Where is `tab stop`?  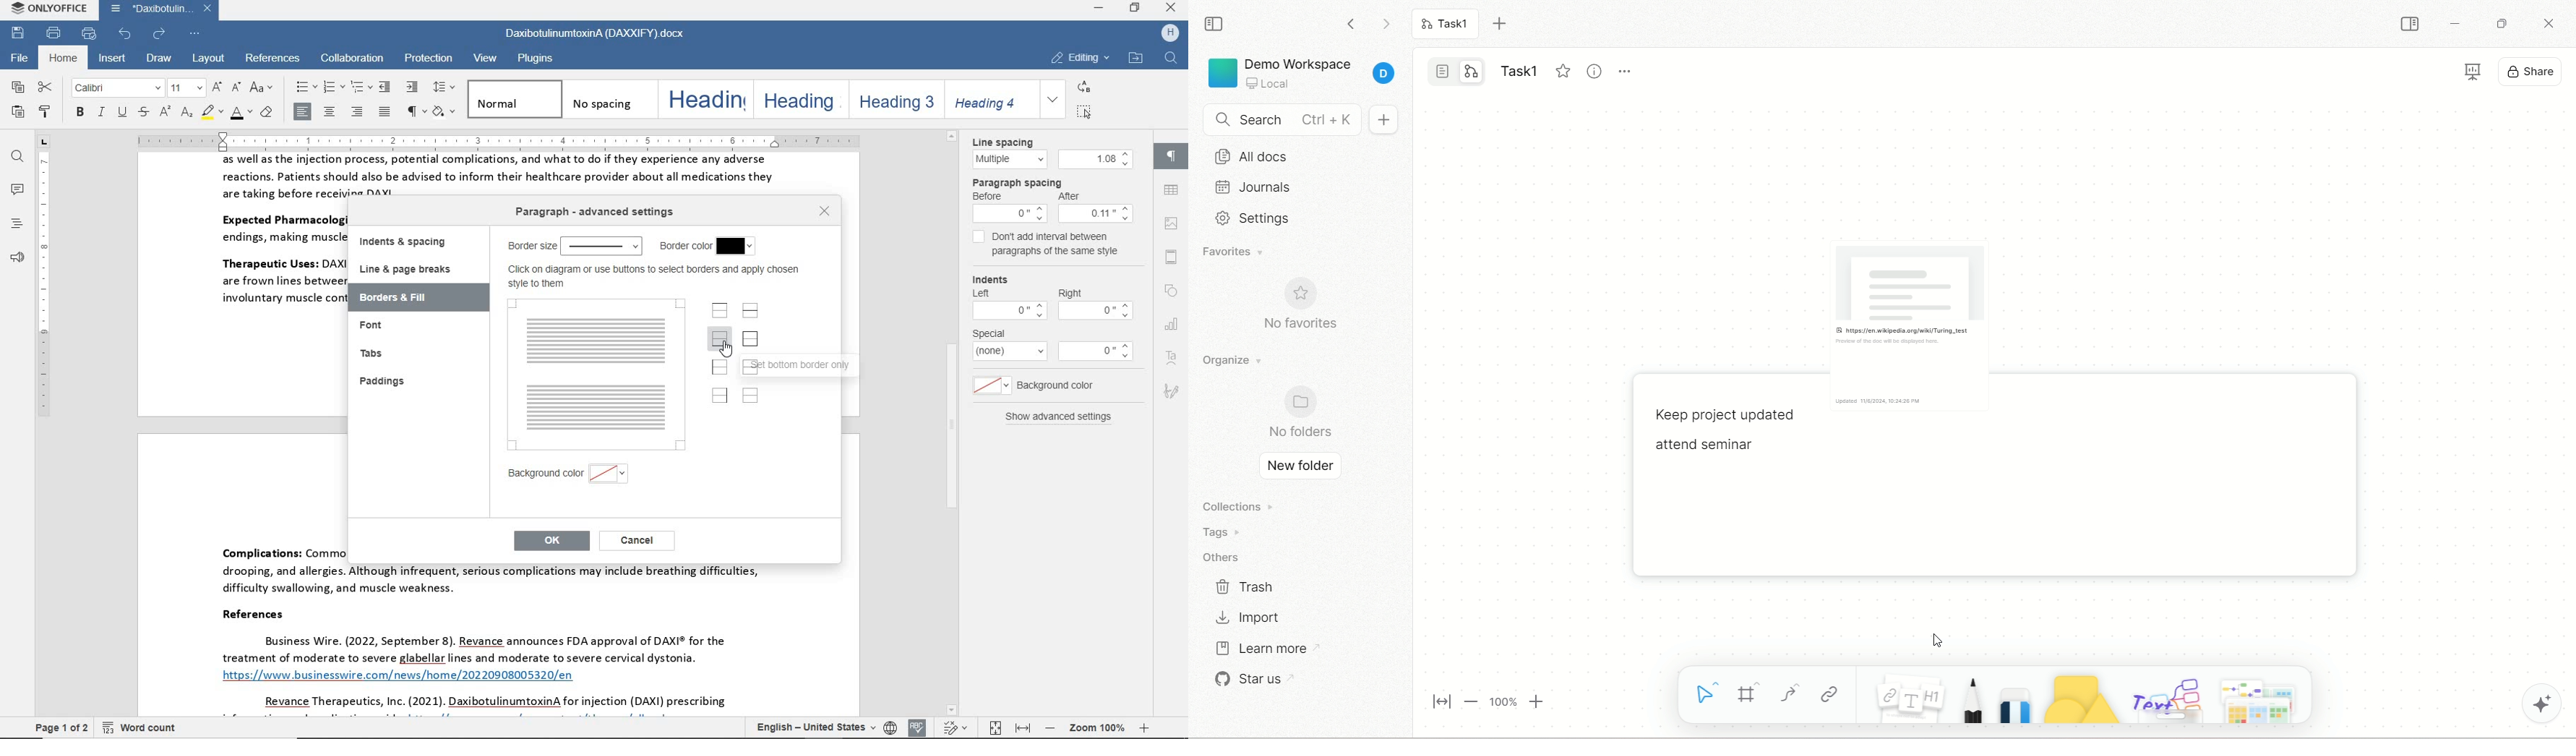 tab stop is located at coordinates (44, 142).